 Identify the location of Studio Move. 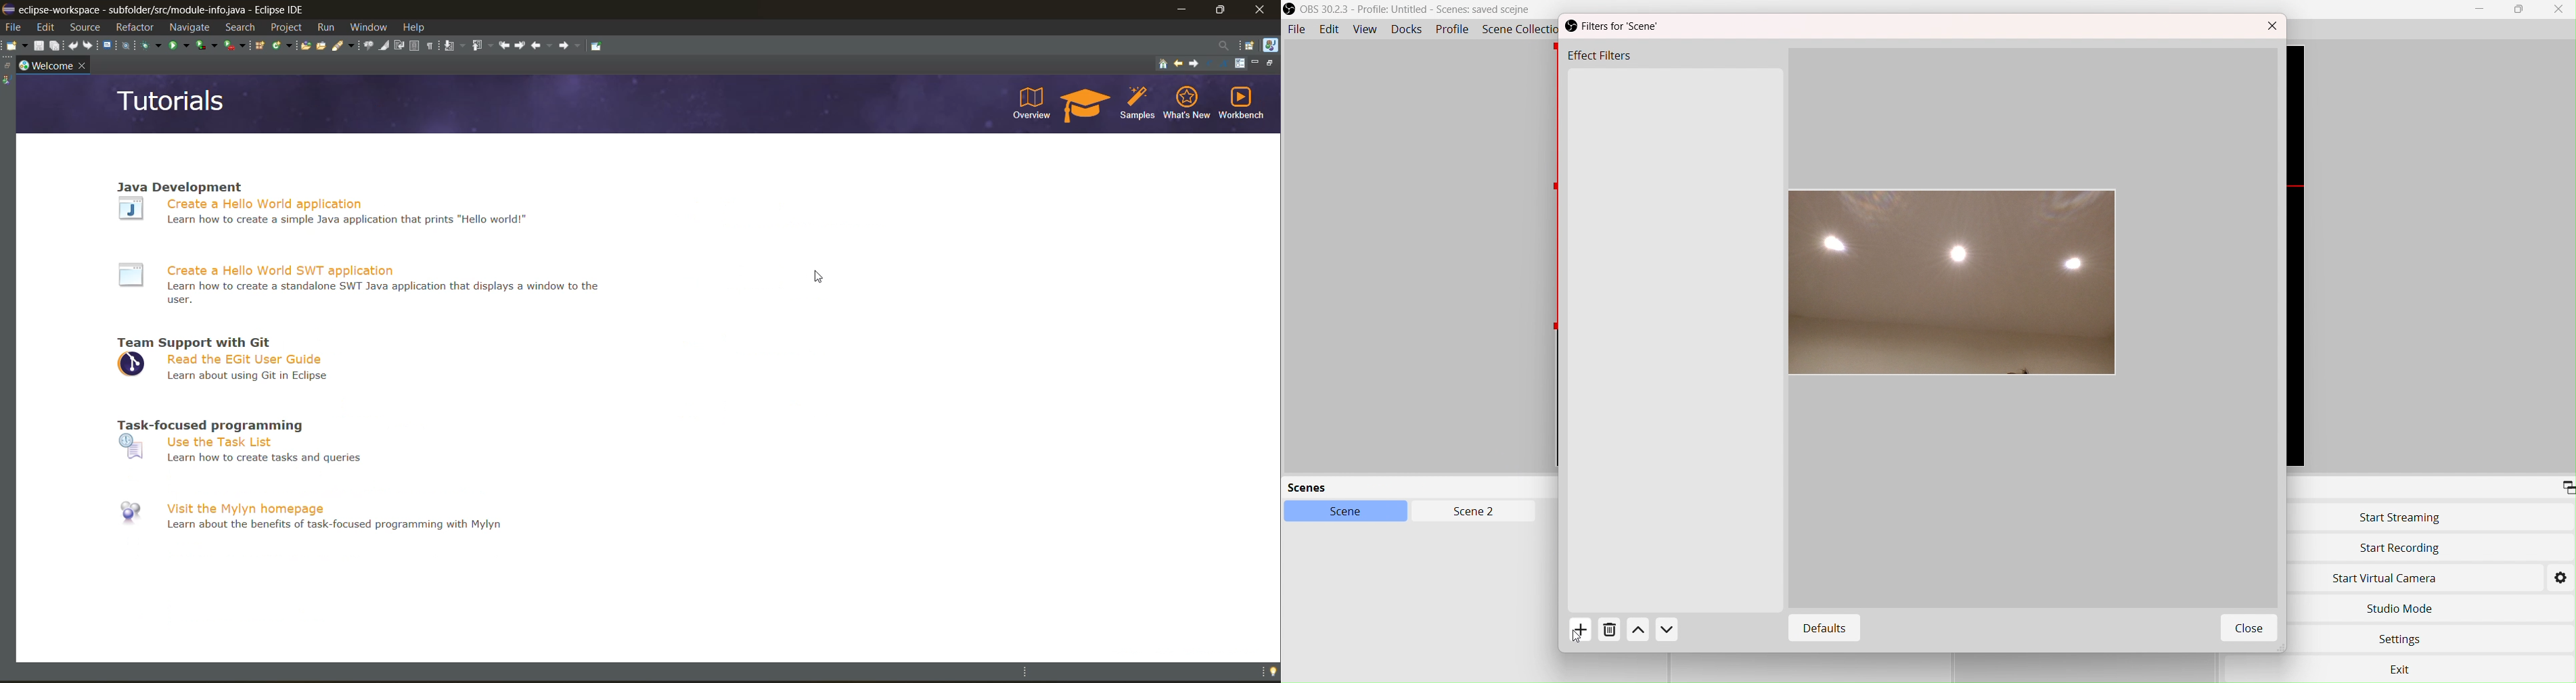
(2400, 606).